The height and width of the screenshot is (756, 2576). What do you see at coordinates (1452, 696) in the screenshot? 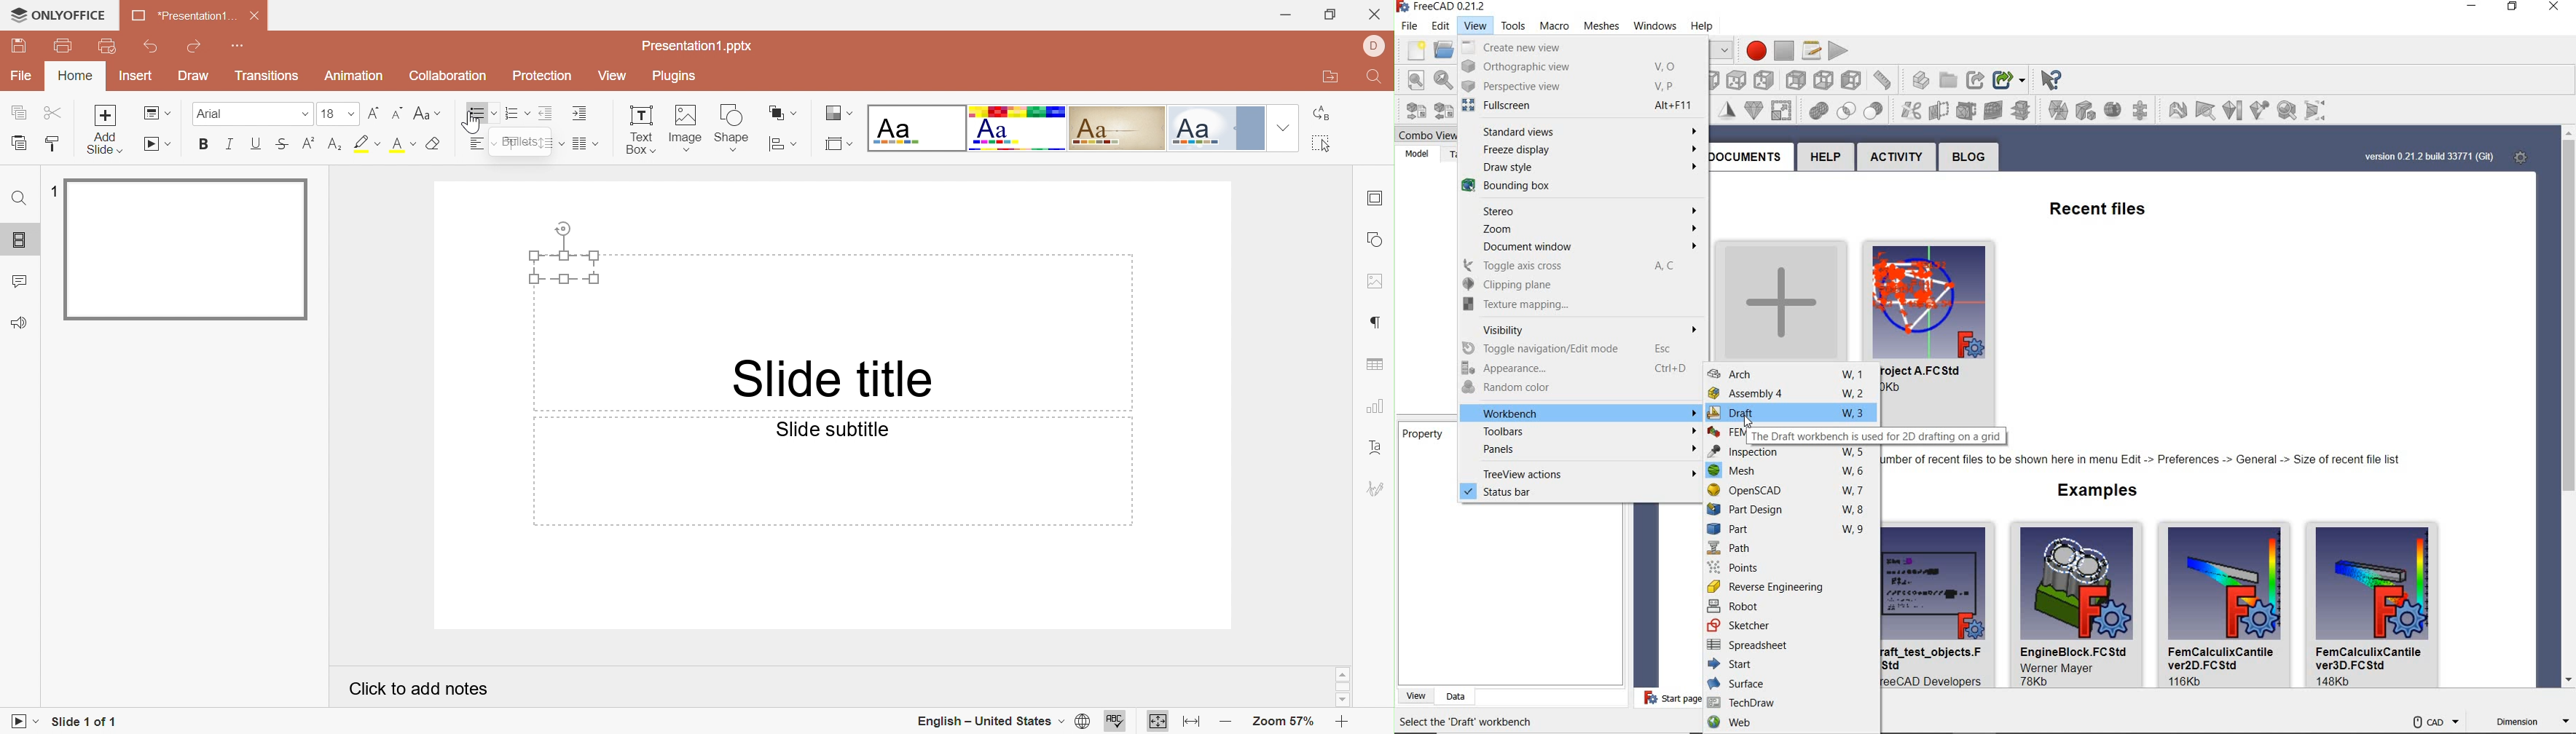
I see `data` at bounding box center [1452, 696].